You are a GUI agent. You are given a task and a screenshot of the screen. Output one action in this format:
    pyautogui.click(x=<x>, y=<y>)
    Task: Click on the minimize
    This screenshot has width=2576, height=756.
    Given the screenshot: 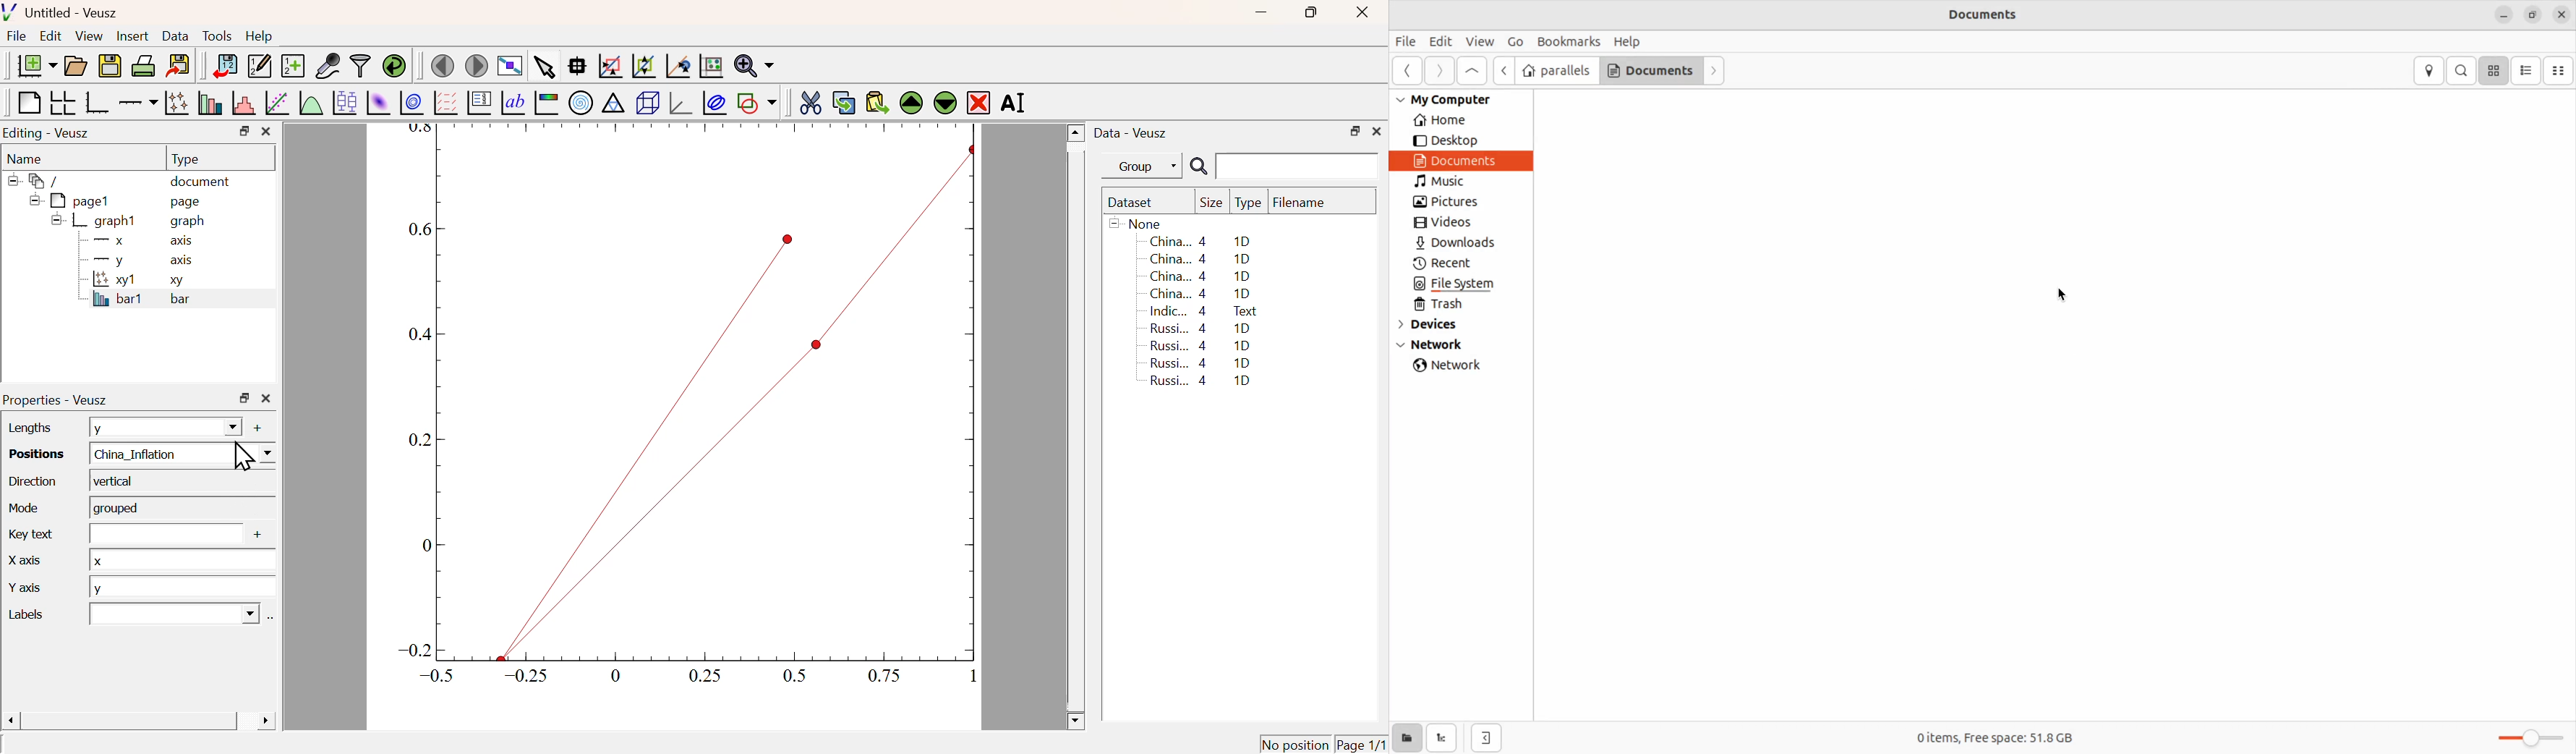 What is the action you would take?
    pyautogui.click(x=2504, y=16)
    